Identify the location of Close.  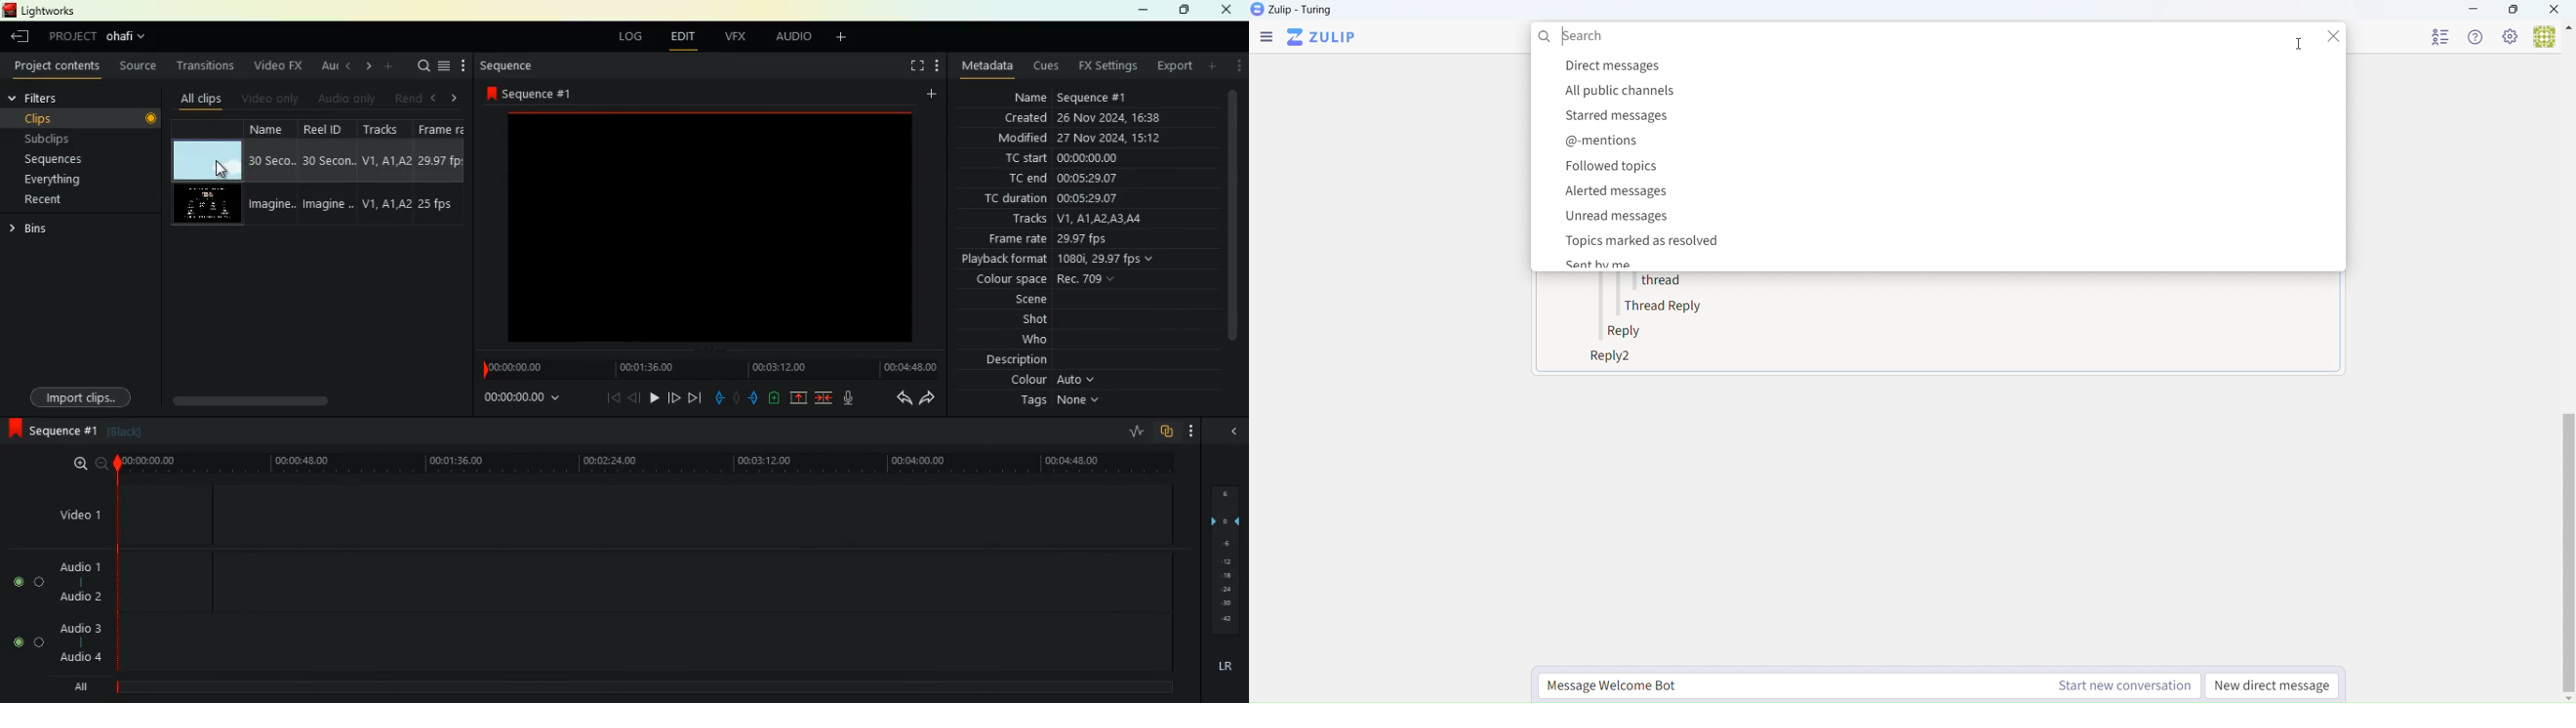
(2559, 9).